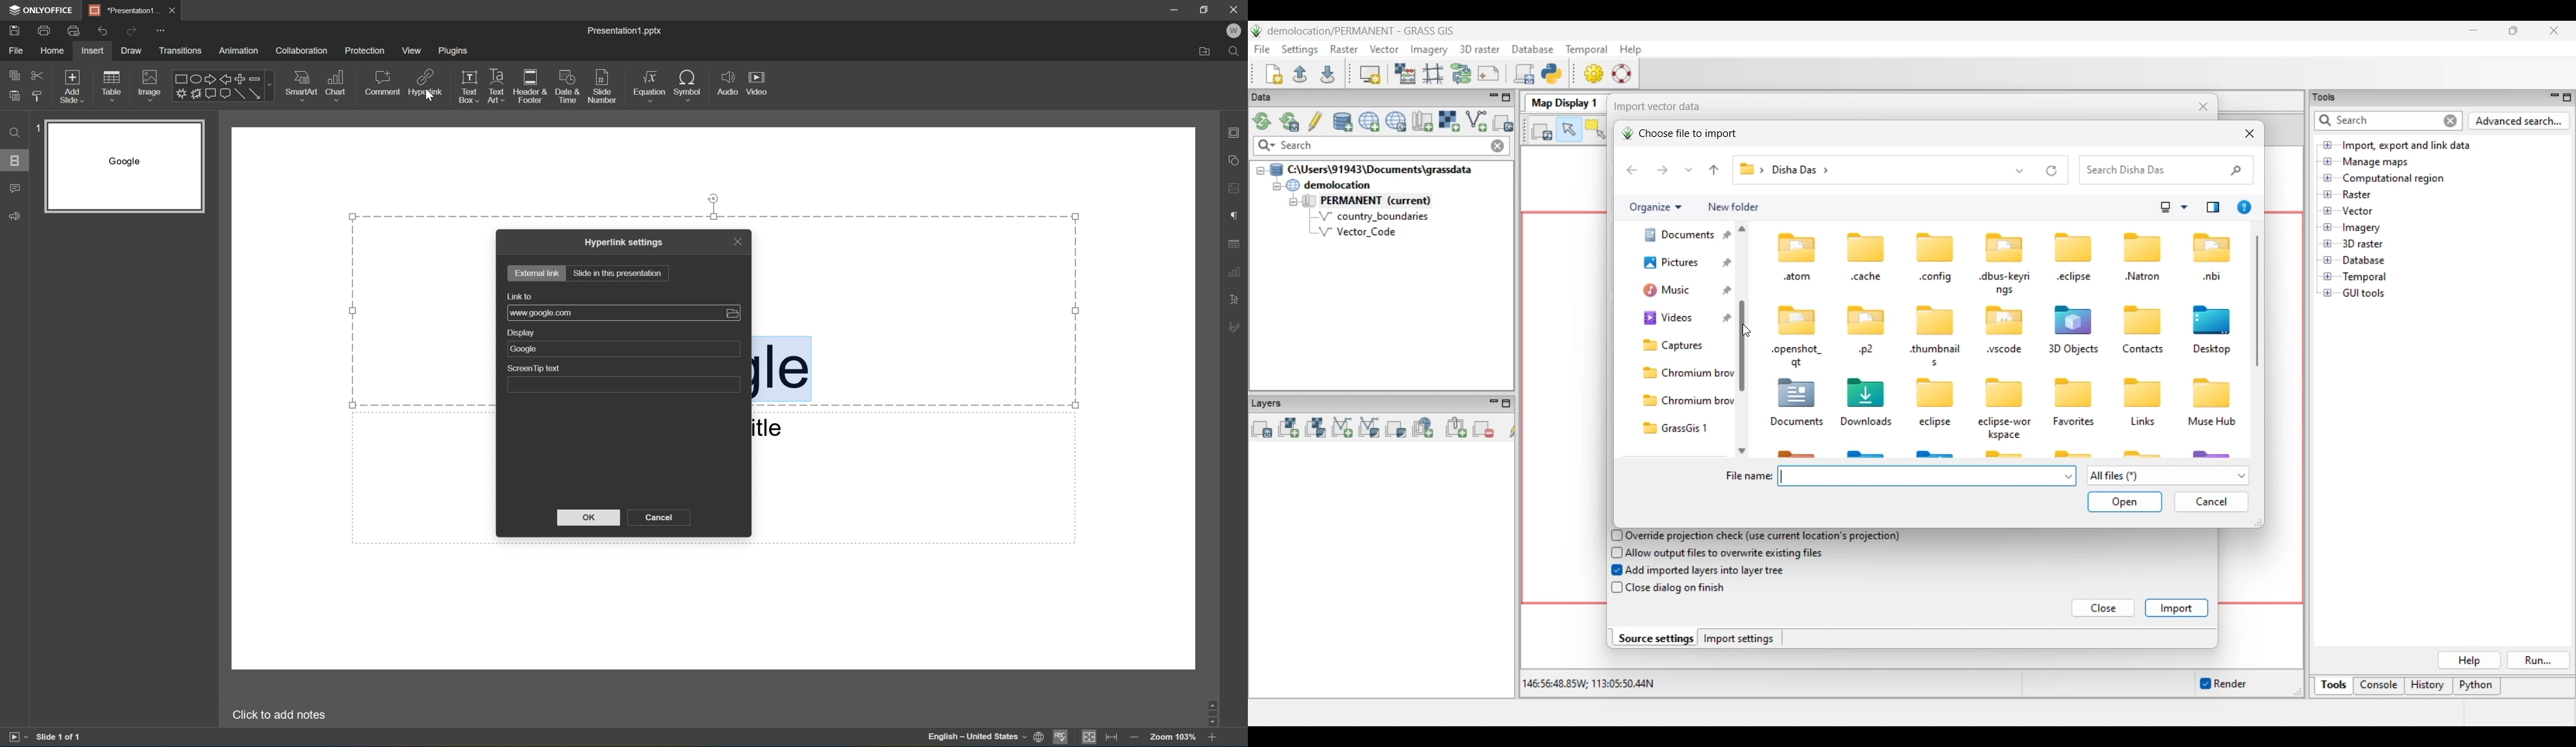 The height and width of the screenshot is (756, 2576). I want to click on Add slide, so click(74, 87).